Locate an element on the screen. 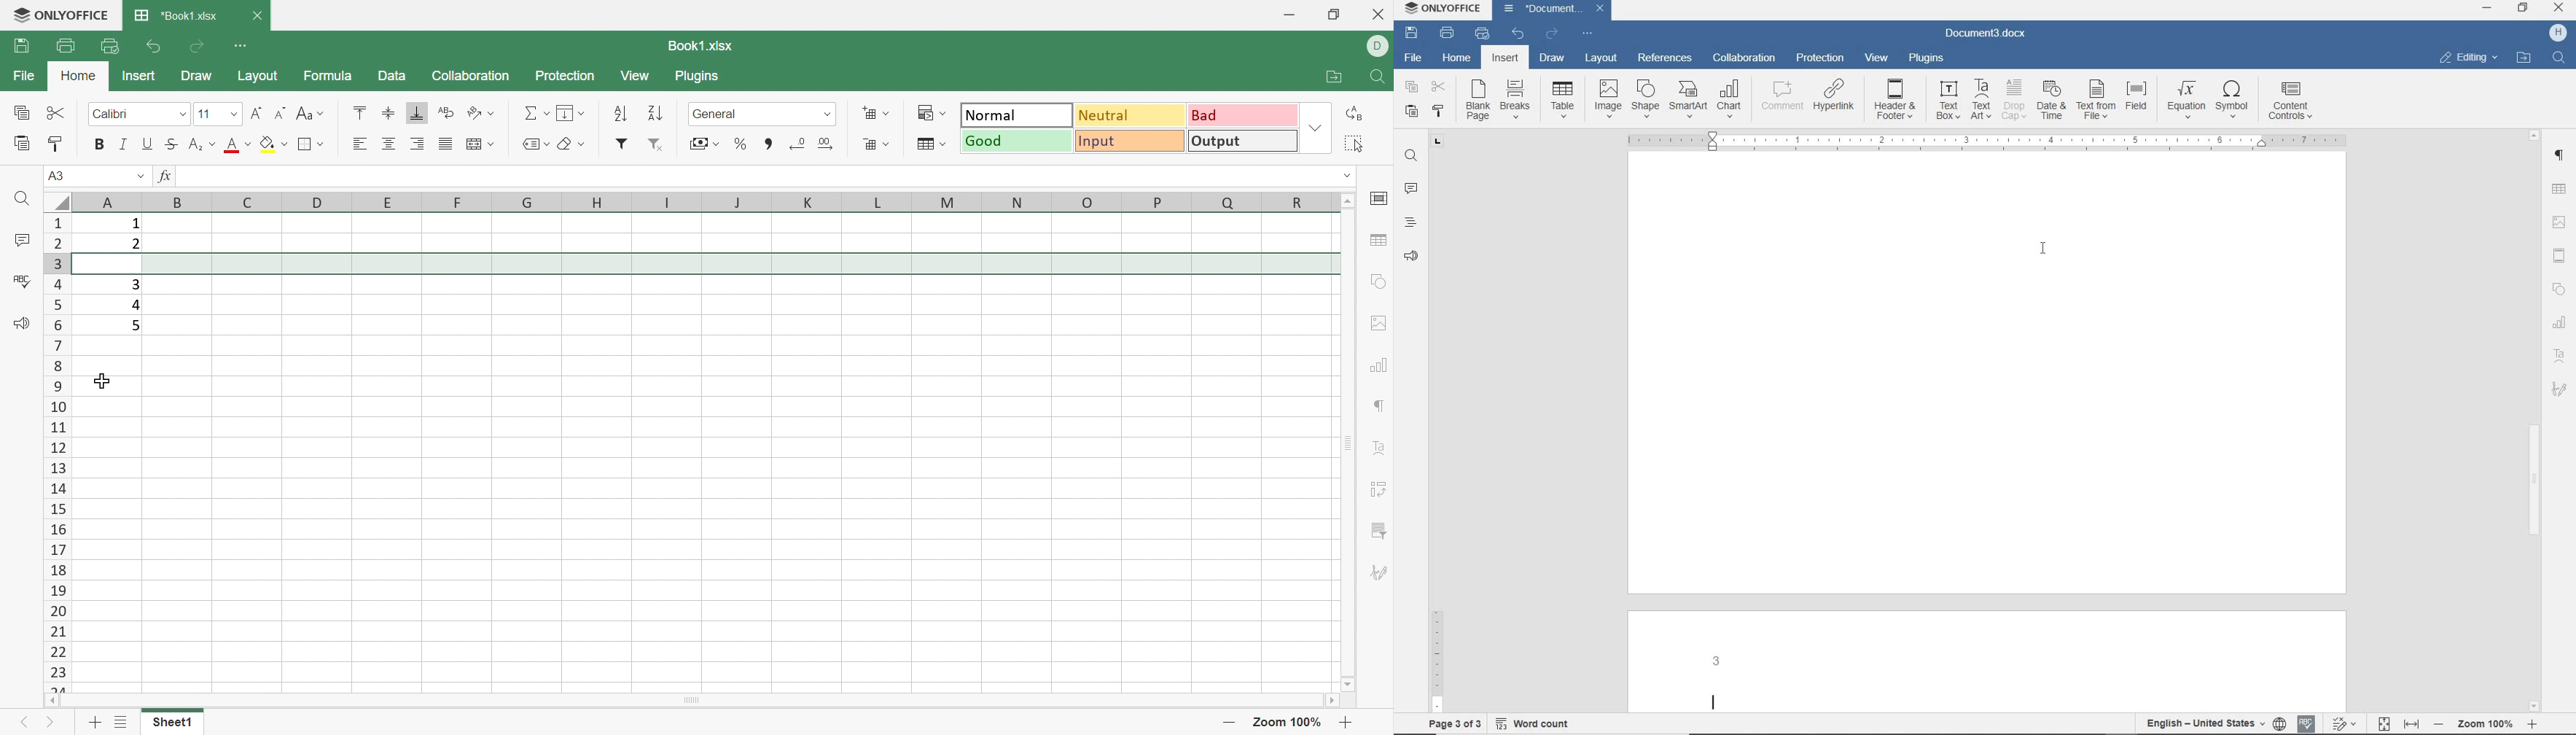 The image size is (2576, 756). PLUGINS is located at coordinates (1927, 58).